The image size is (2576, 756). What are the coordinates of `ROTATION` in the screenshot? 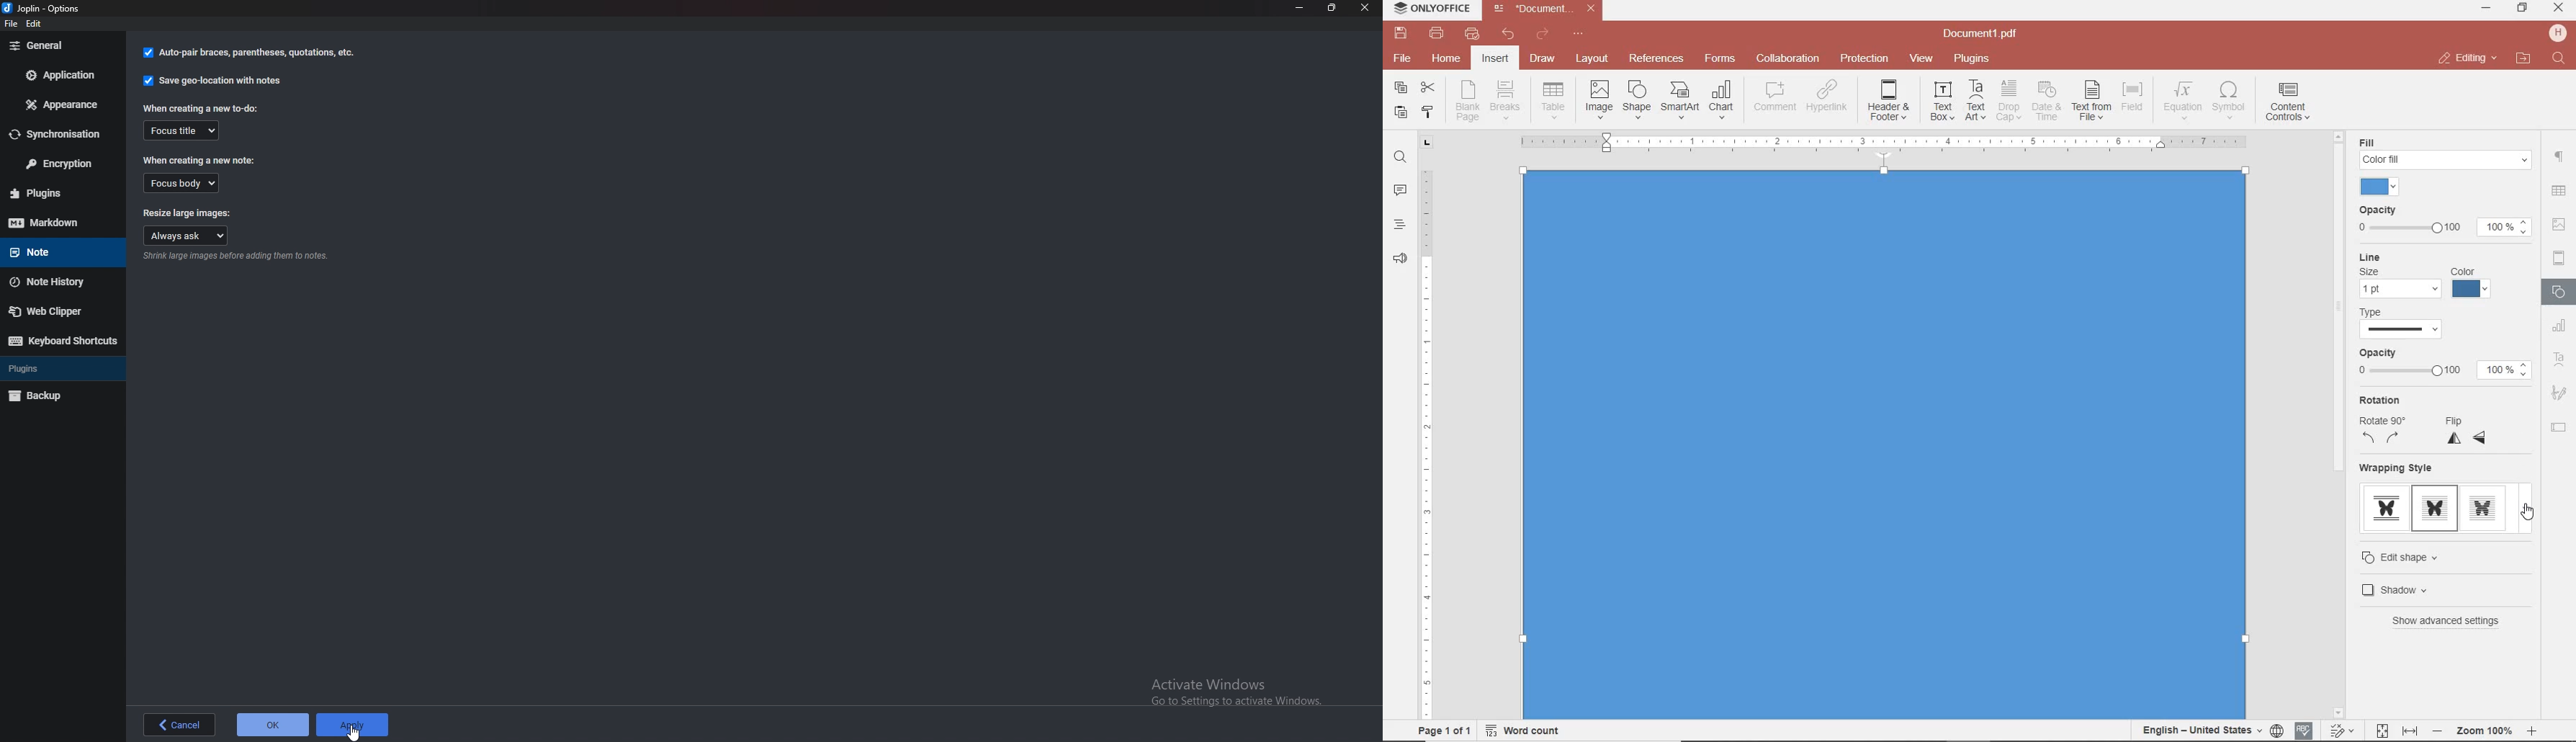 It's located at (2383, 422).